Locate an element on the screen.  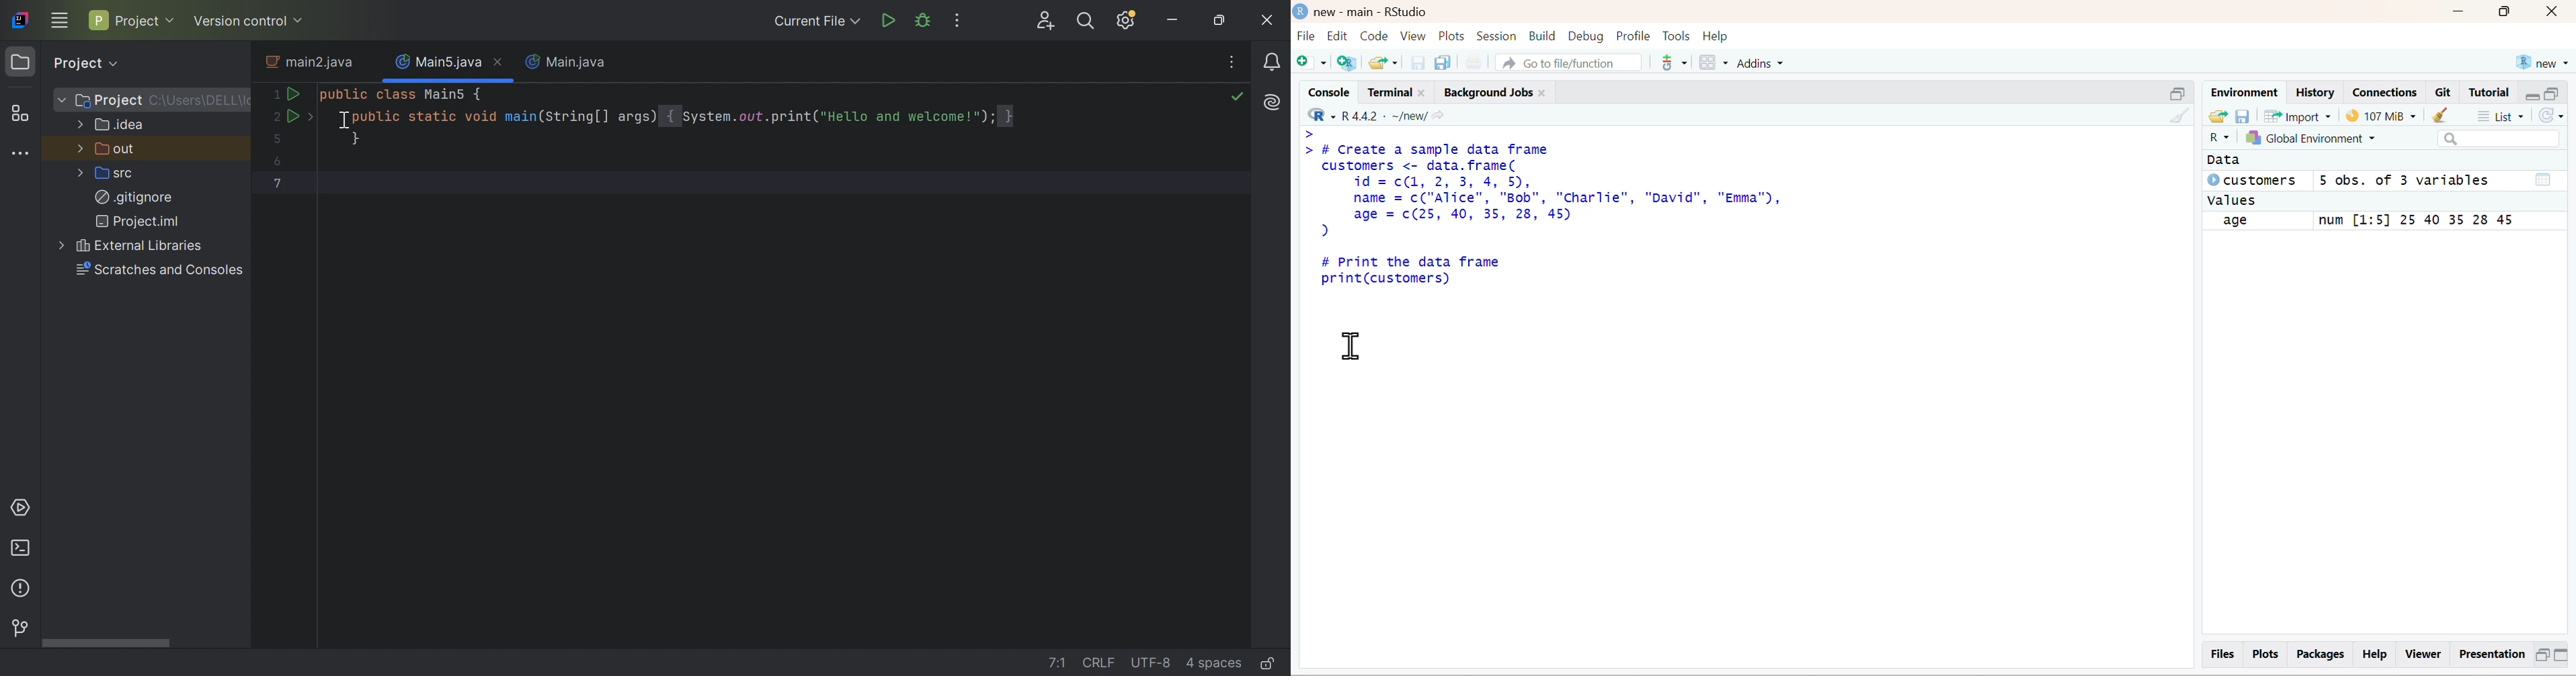
Console is located at coordinates (1326, 90).